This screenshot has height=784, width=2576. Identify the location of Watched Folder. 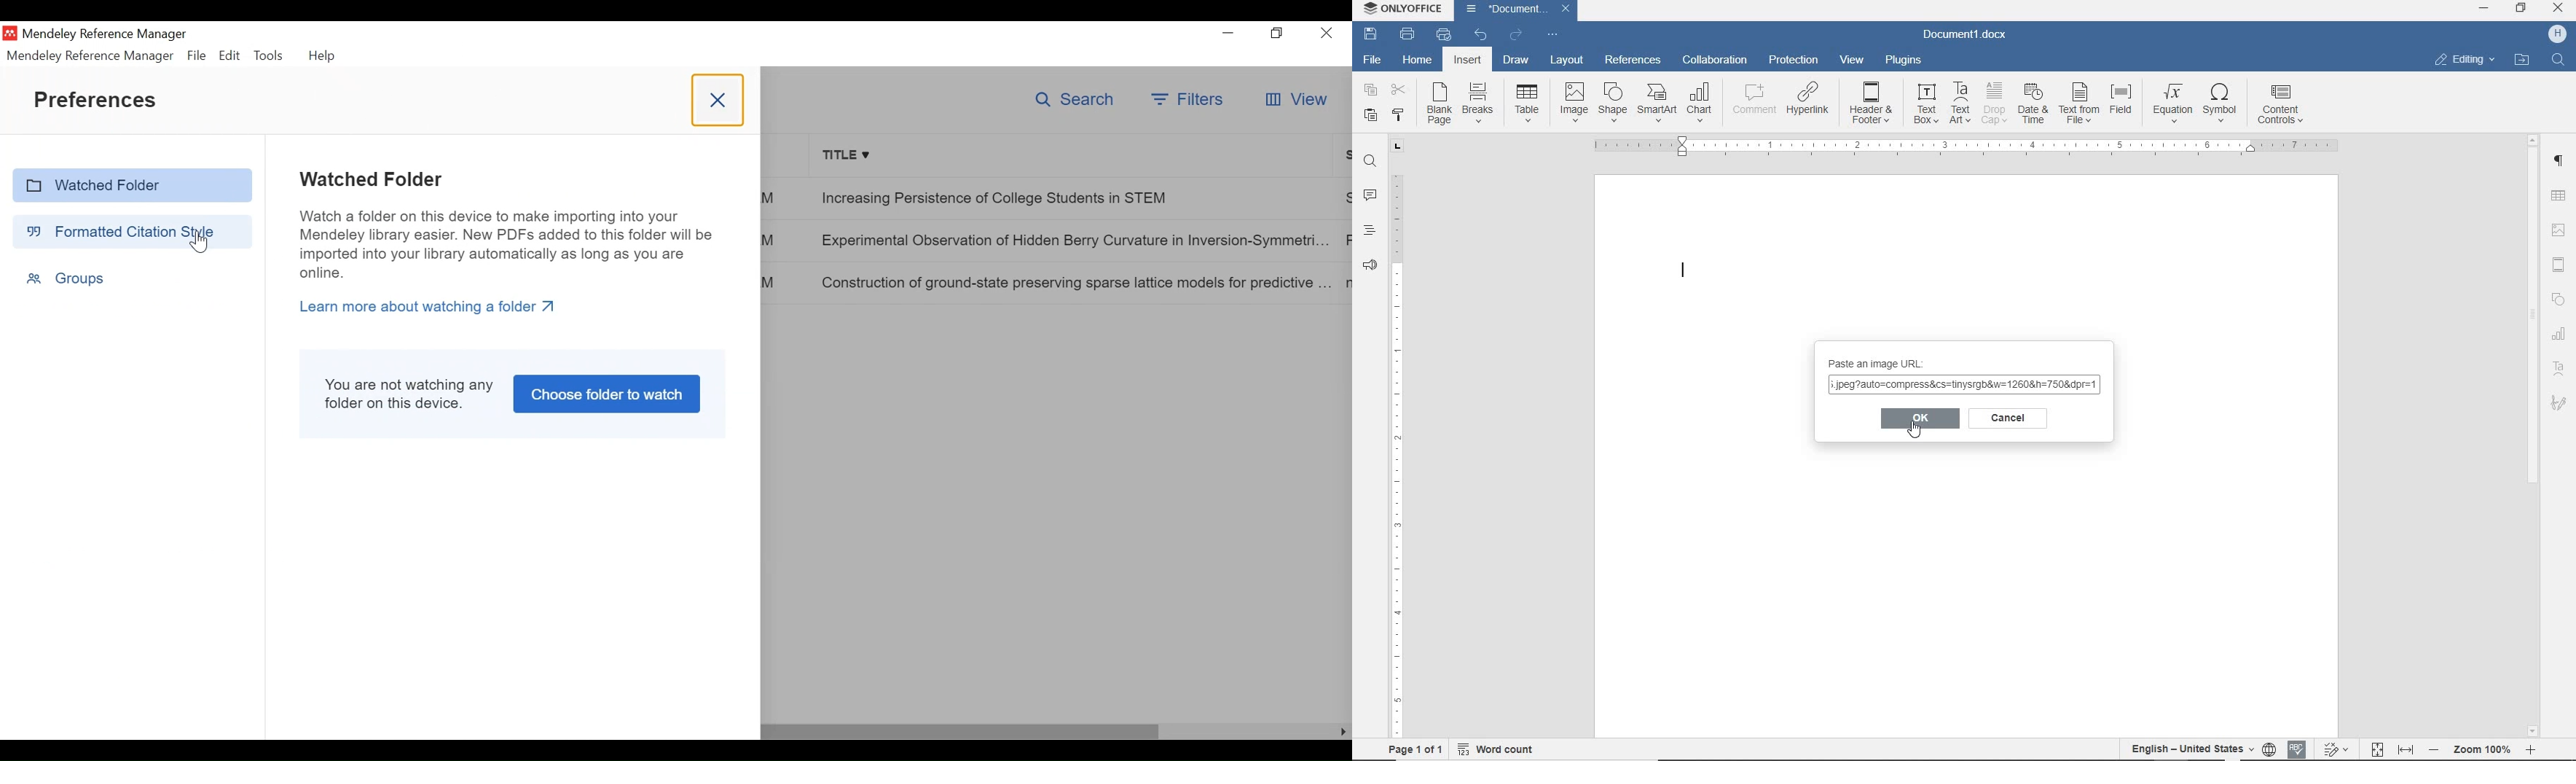
(132, 185).